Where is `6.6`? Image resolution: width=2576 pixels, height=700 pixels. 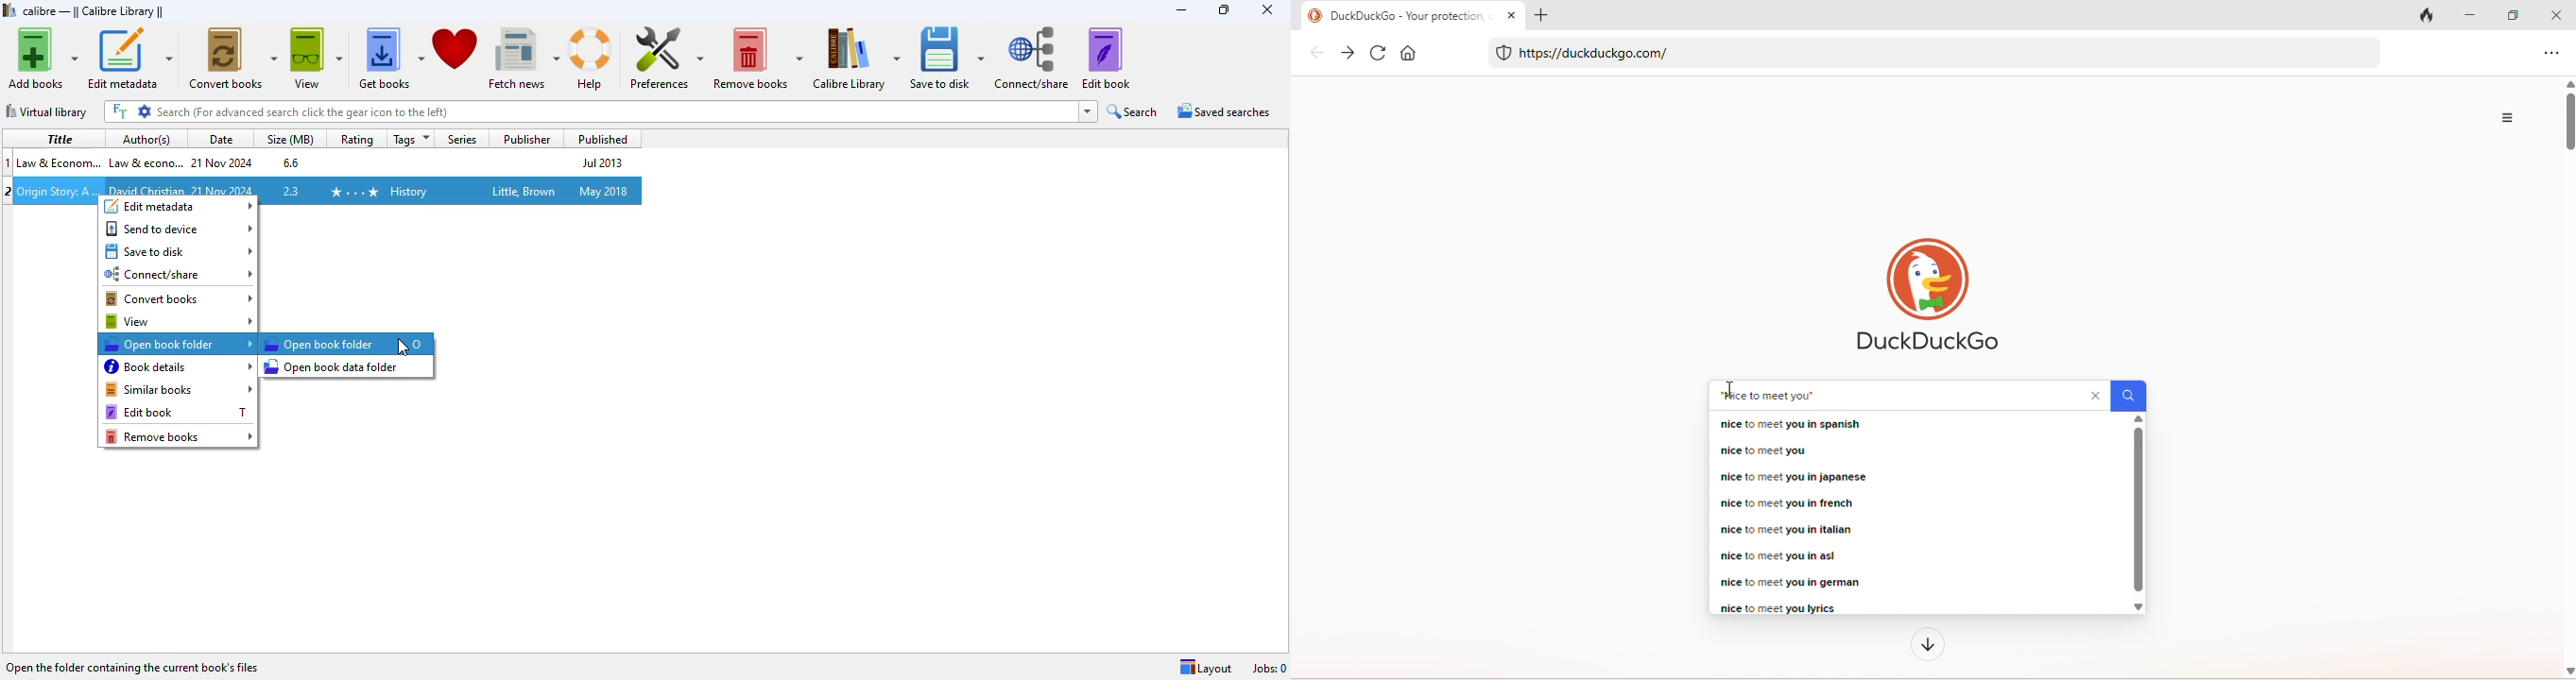 6.6 is located at coordinates (289, 162).